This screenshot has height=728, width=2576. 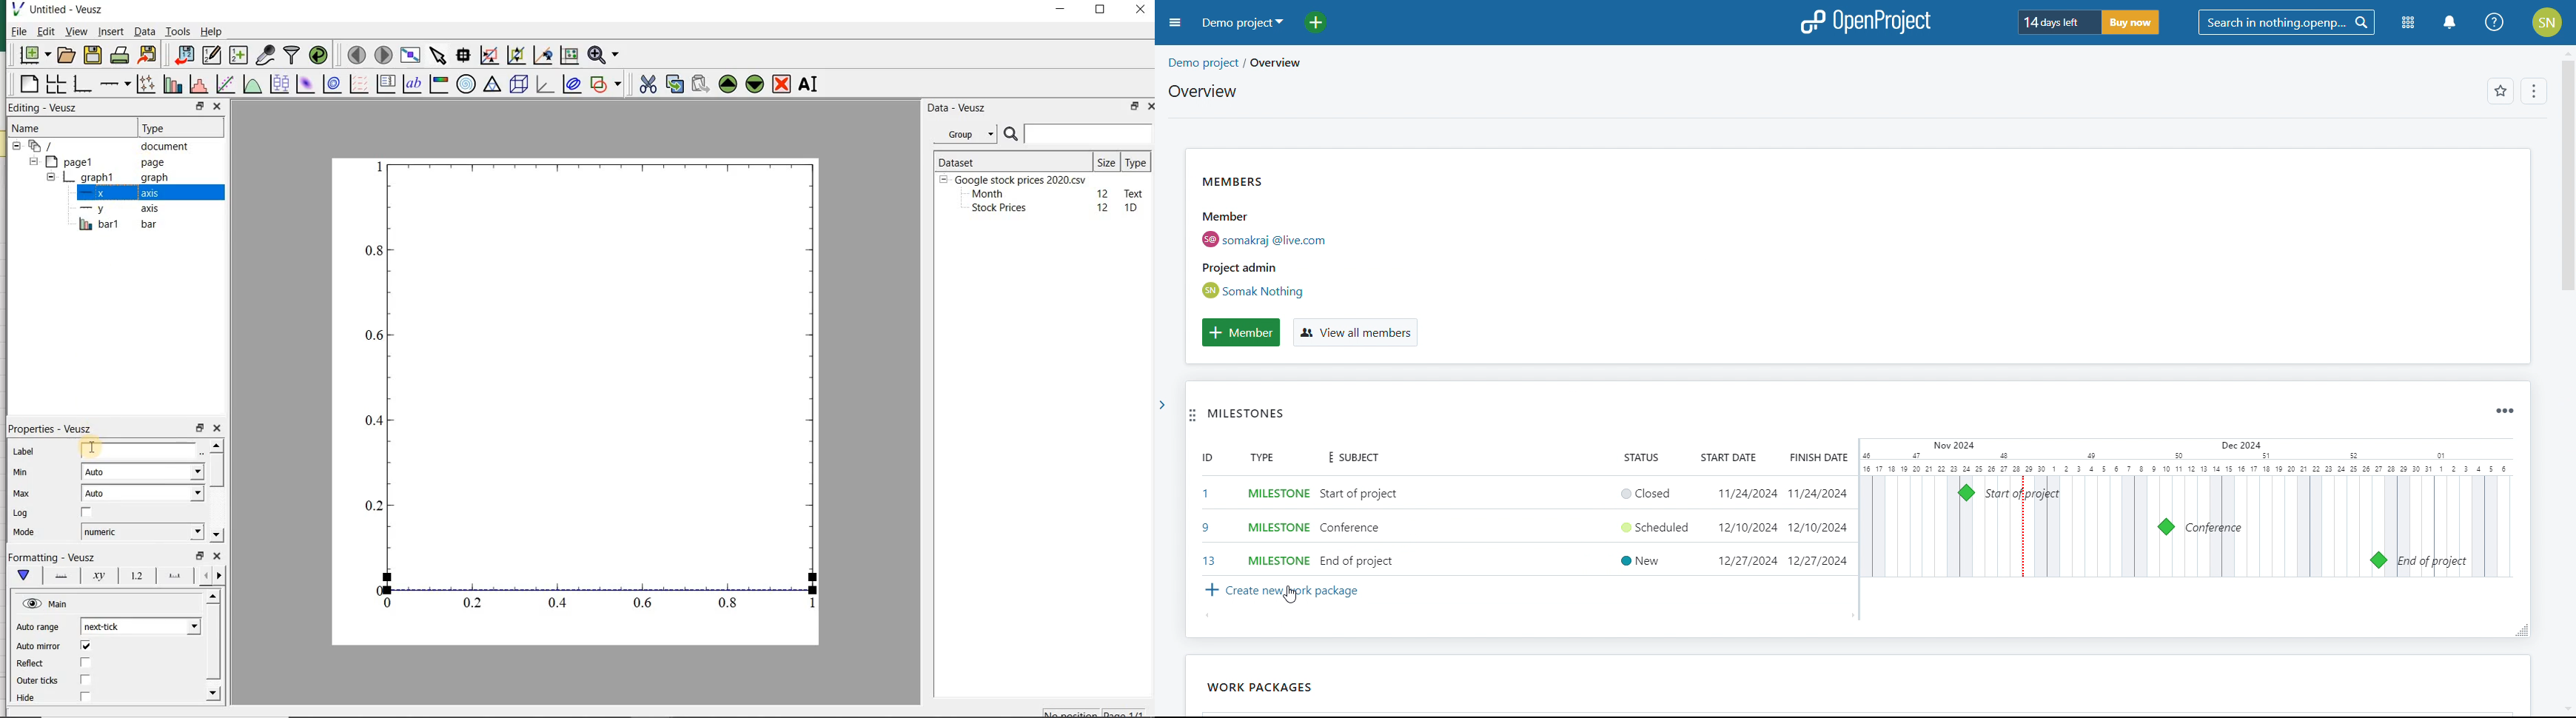 What do you see at coordinates (143, 85) in the screenshot?
I see `plot points with lines and errorbars` at bounding box center [143, 85].